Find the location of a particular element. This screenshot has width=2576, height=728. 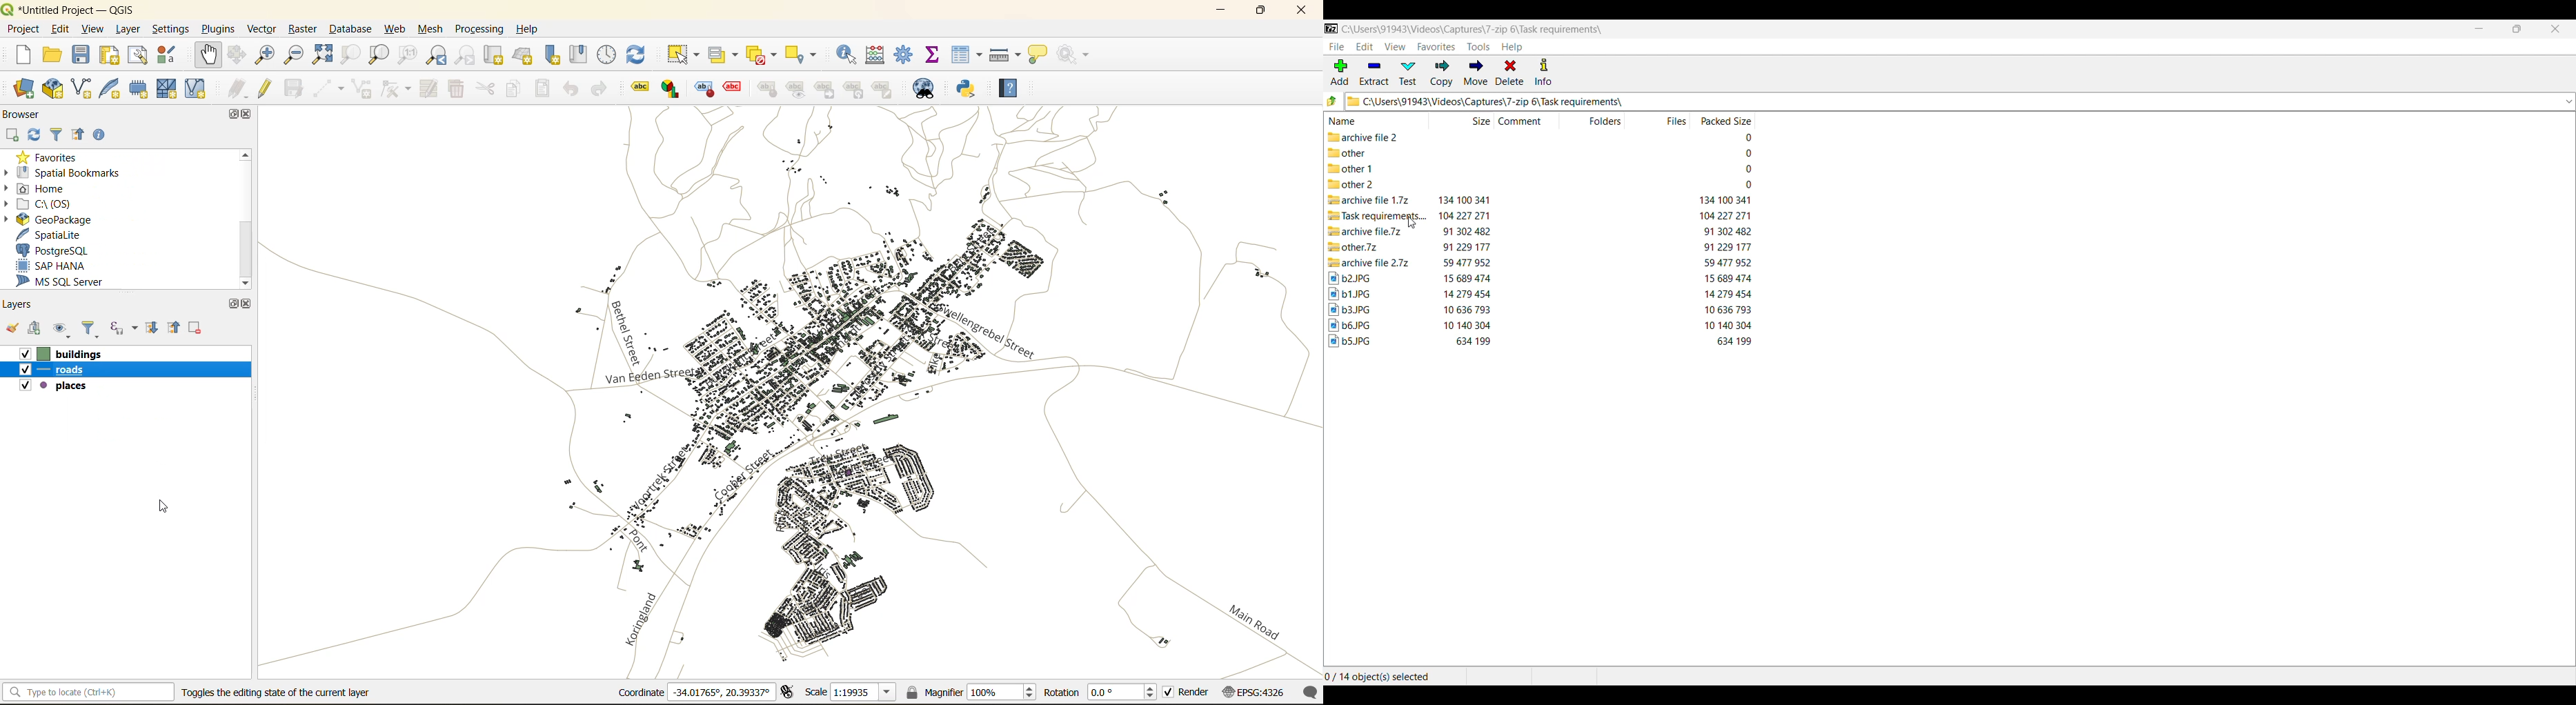

zoom selection is located at coordinates (352, 55).